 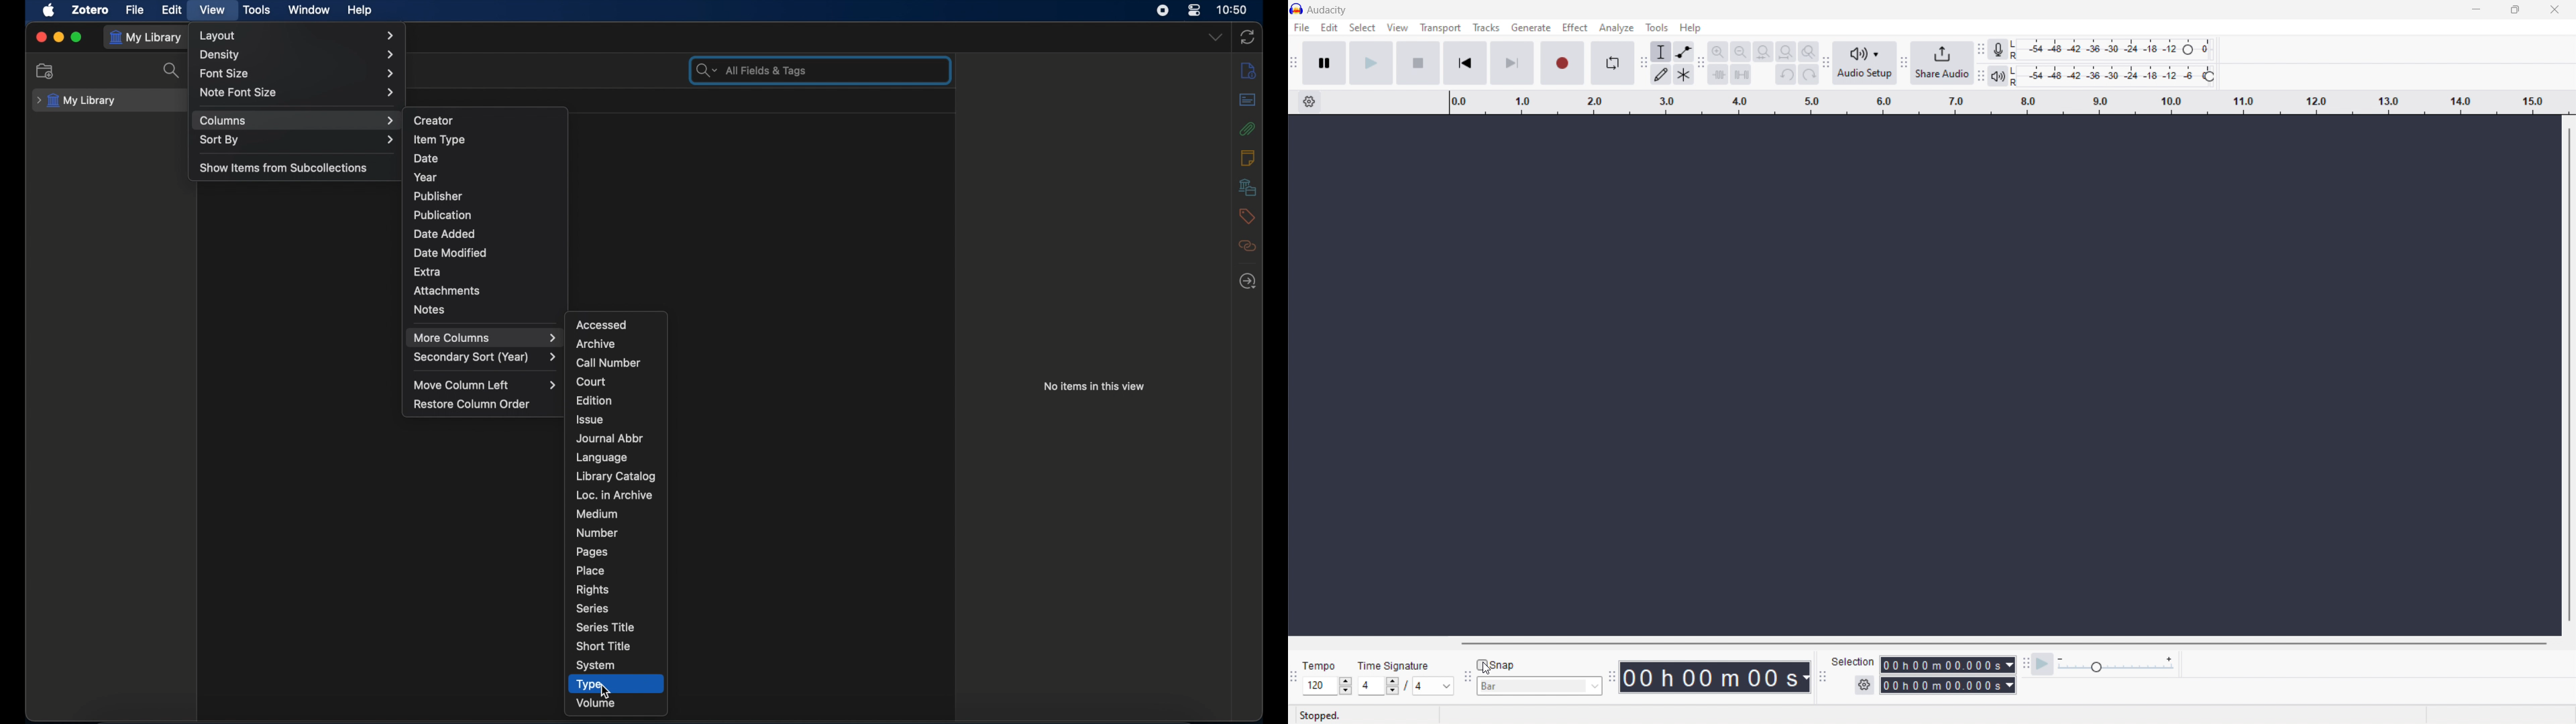 I want to click on selection start time, so click(x=1947, y=665).